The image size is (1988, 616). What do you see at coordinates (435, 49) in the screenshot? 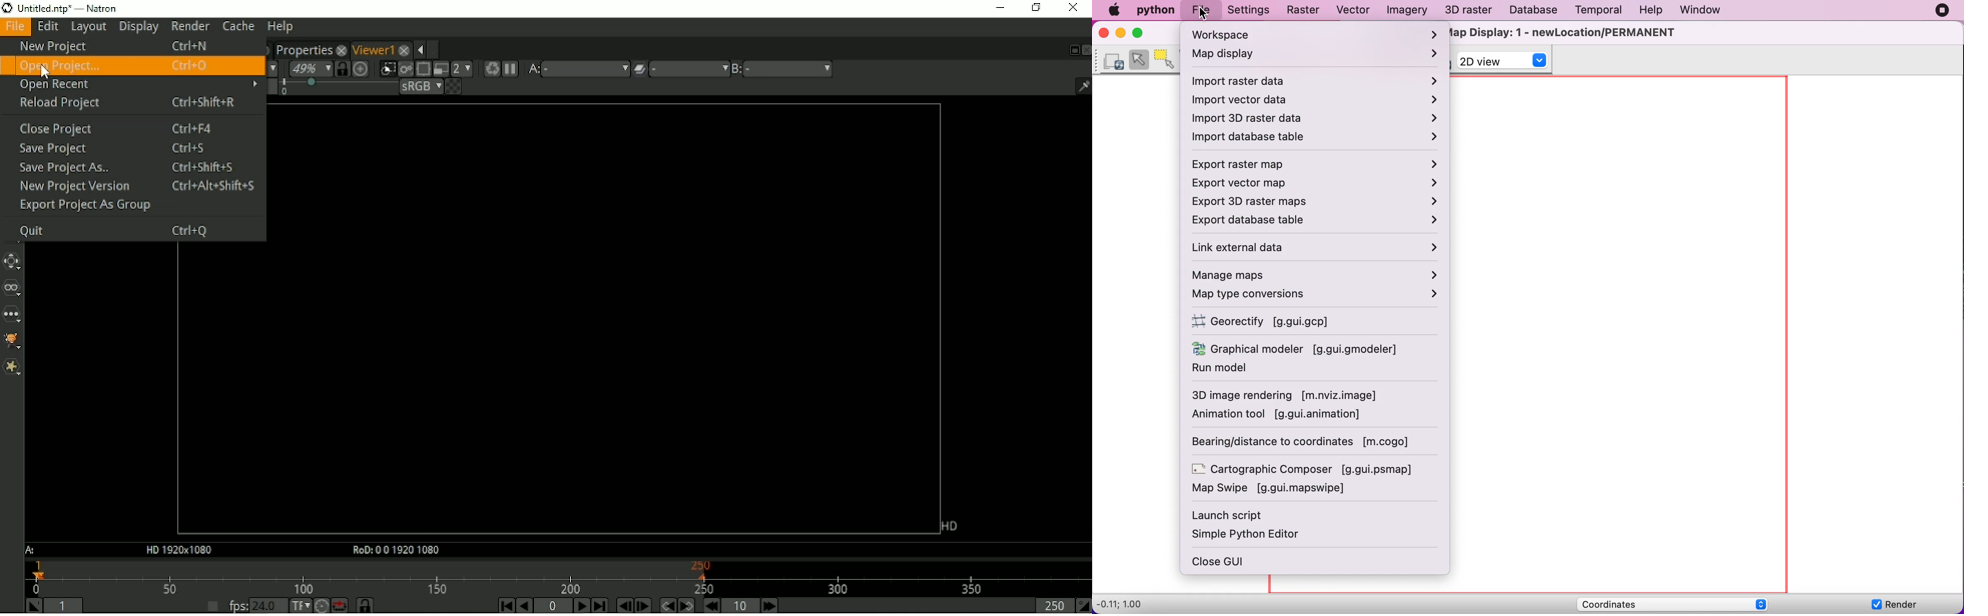
I see `Expand` at bounding box center [435, 49].